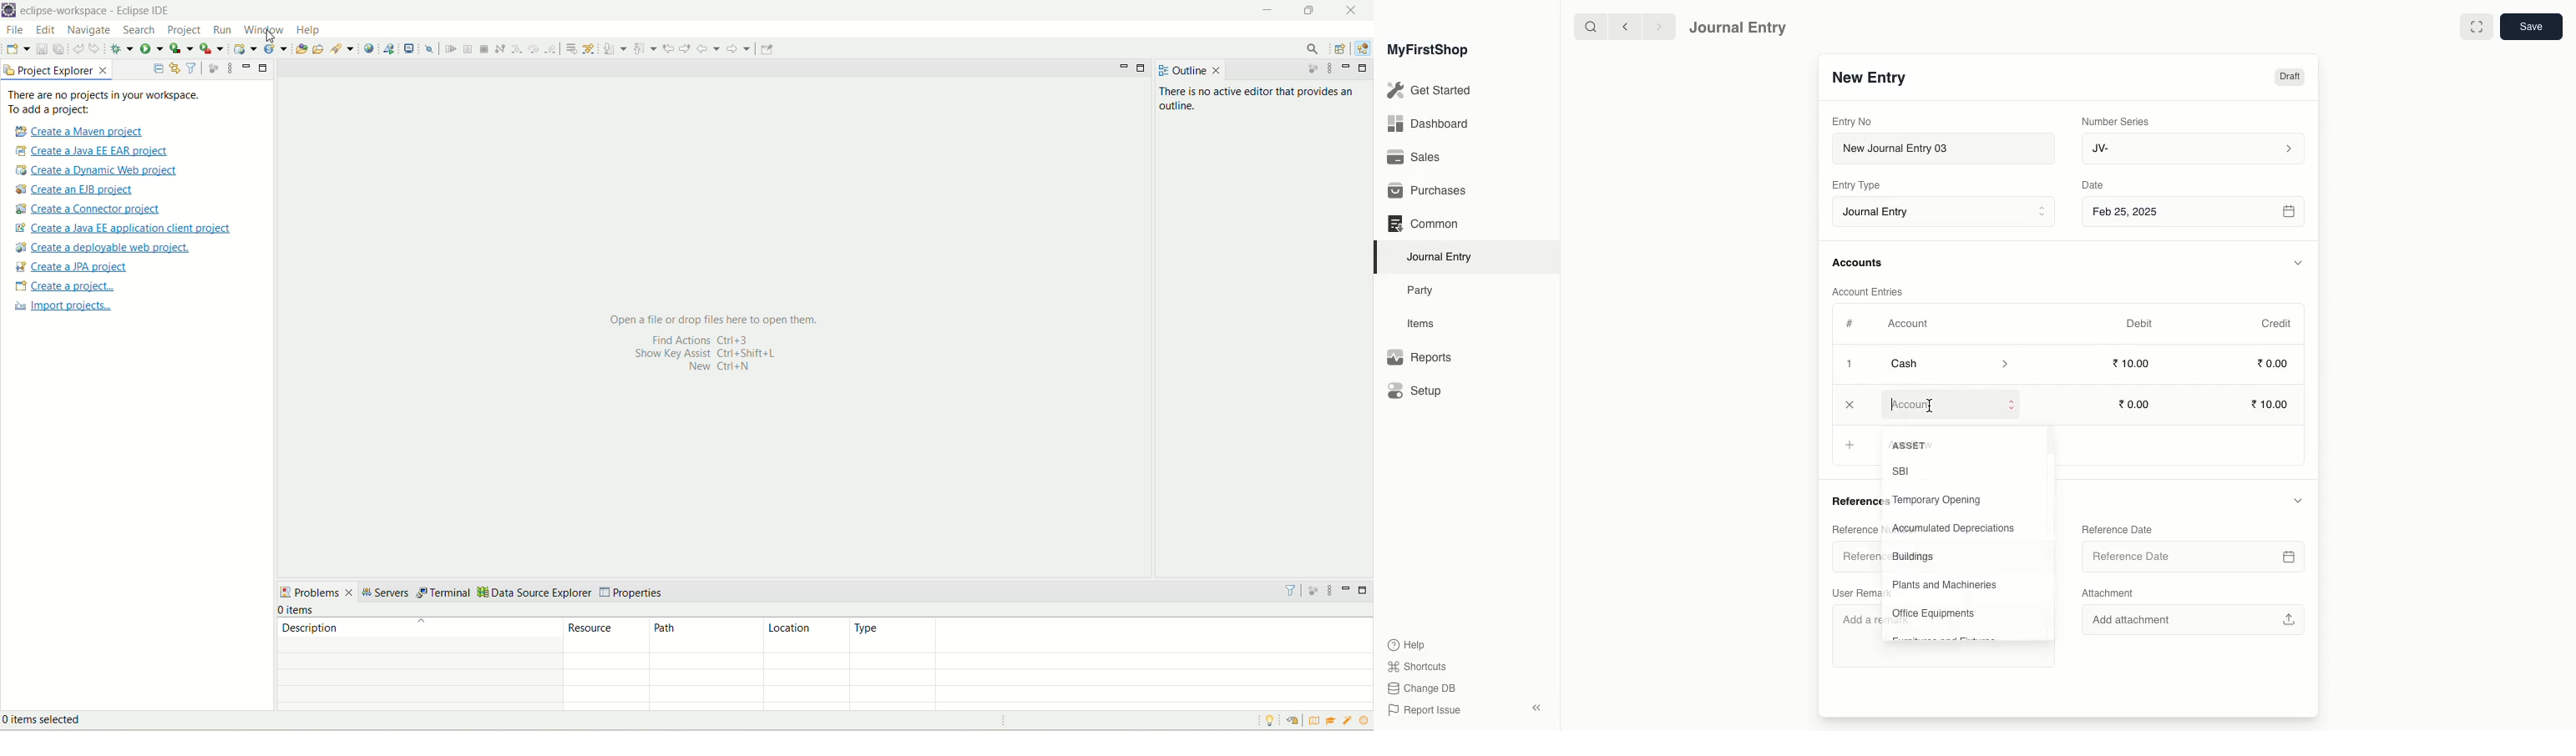 The width and height of the screenshot is (2576, 756). I want to click on Hide, so click(2297, 500).